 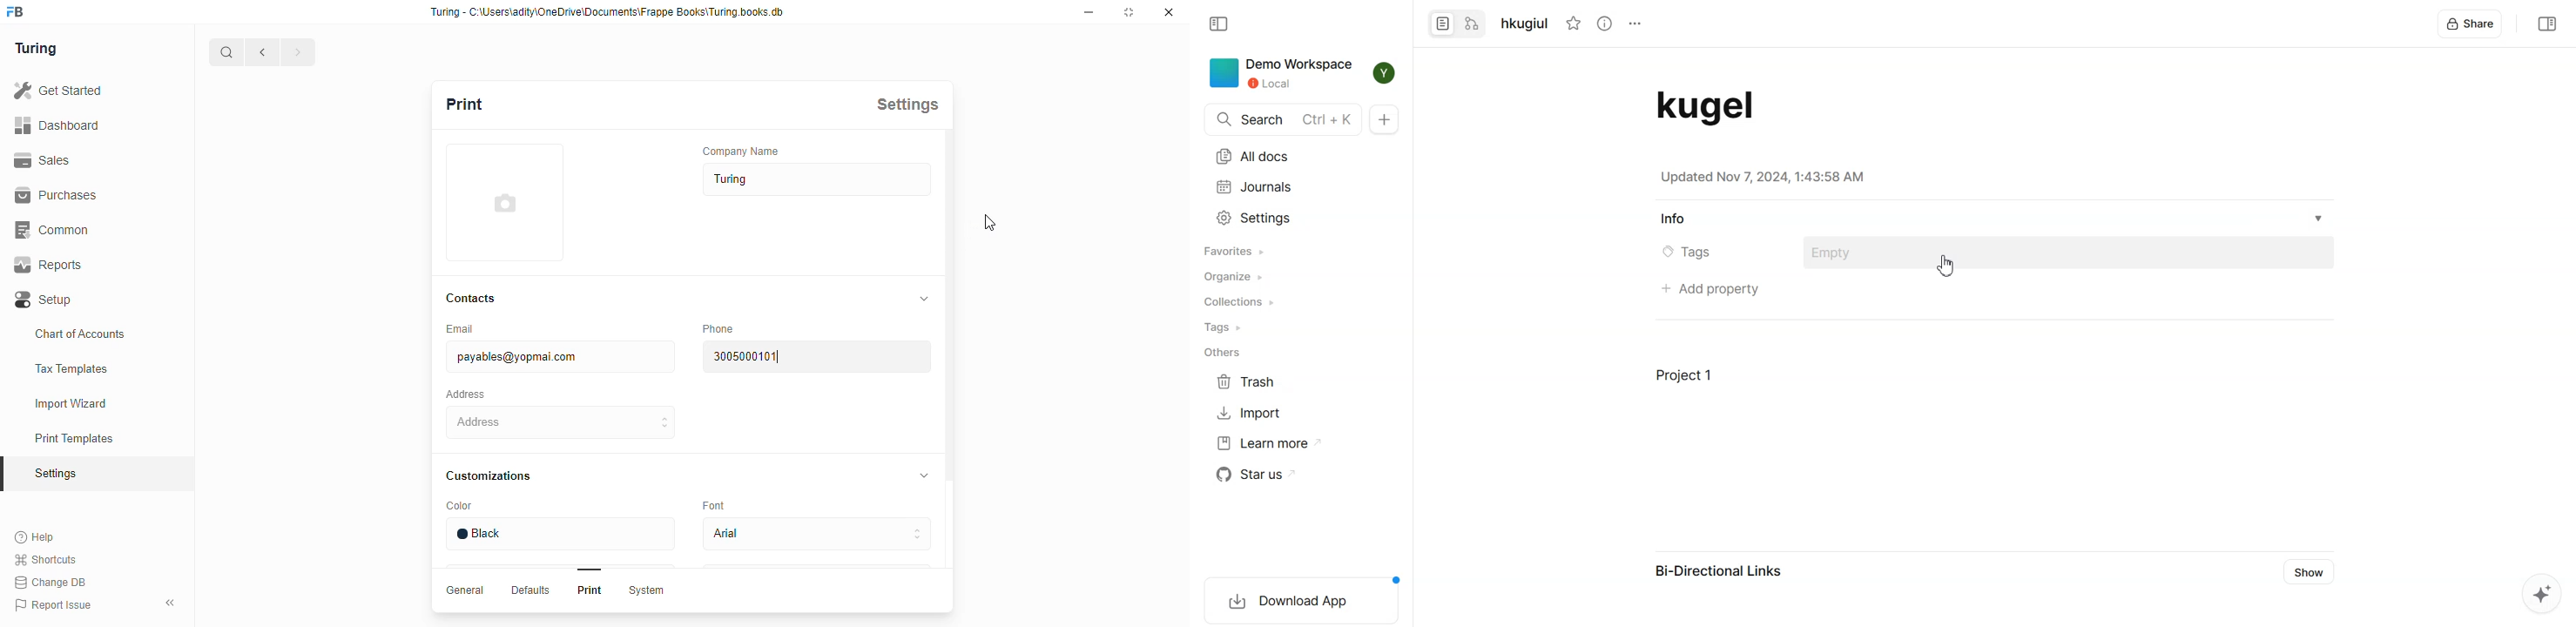 What do you see at coordinates (85, 475) in the screenshot?
I see `Settings
oy` at bounding box center [85, 475].